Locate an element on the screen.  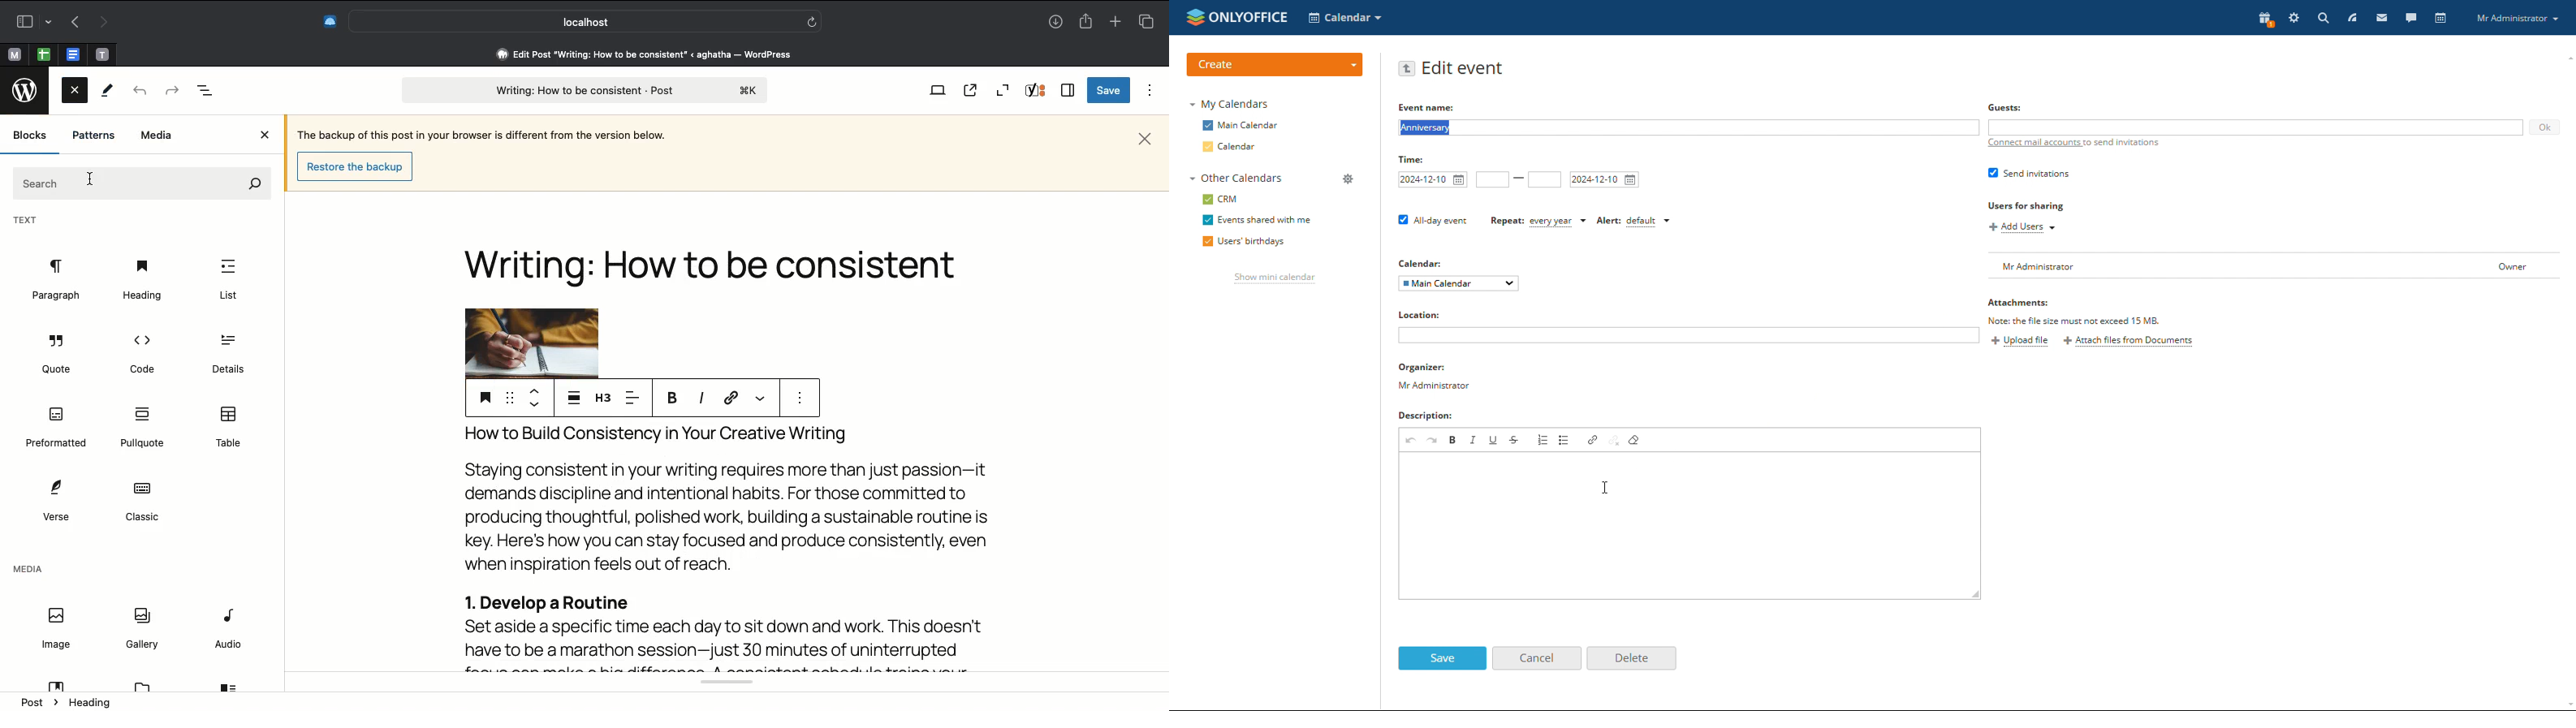
event repetition is located at coordinates (1538, 222).